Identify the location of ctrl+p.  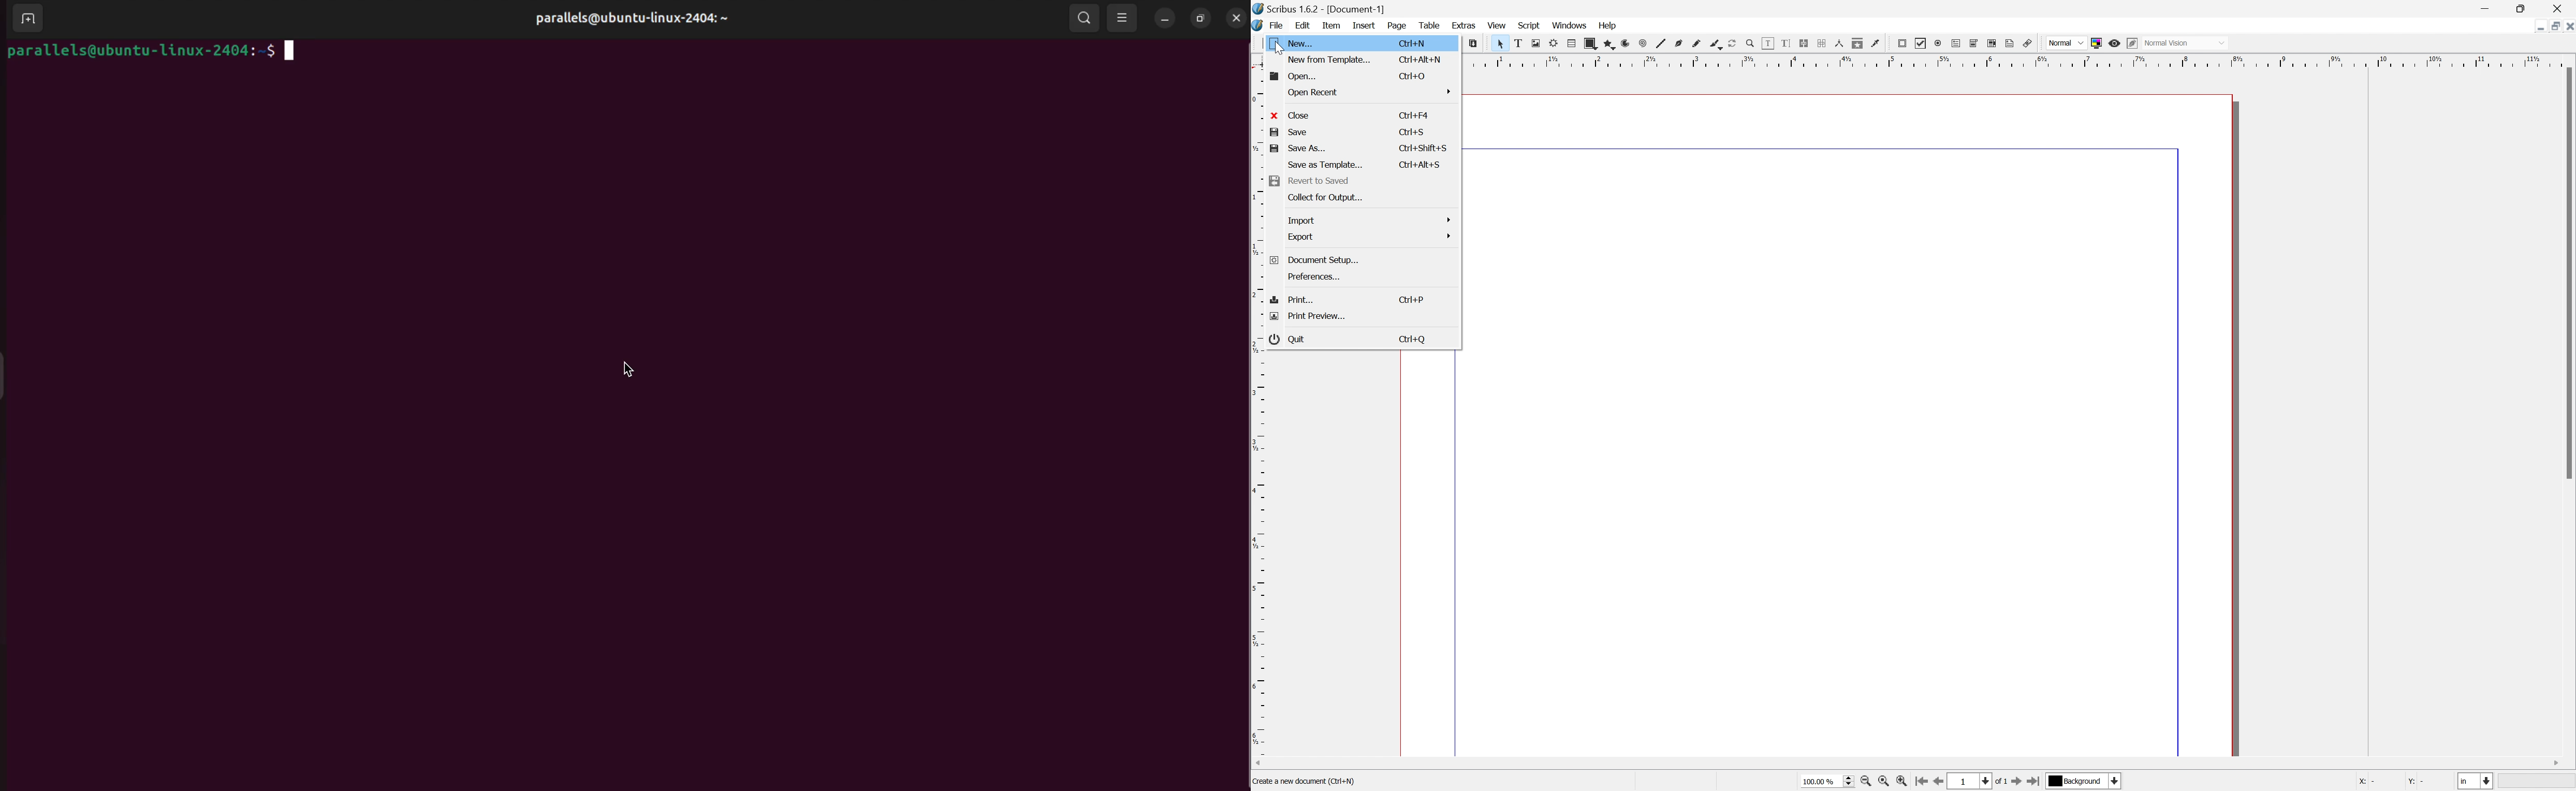
(1414, 300).